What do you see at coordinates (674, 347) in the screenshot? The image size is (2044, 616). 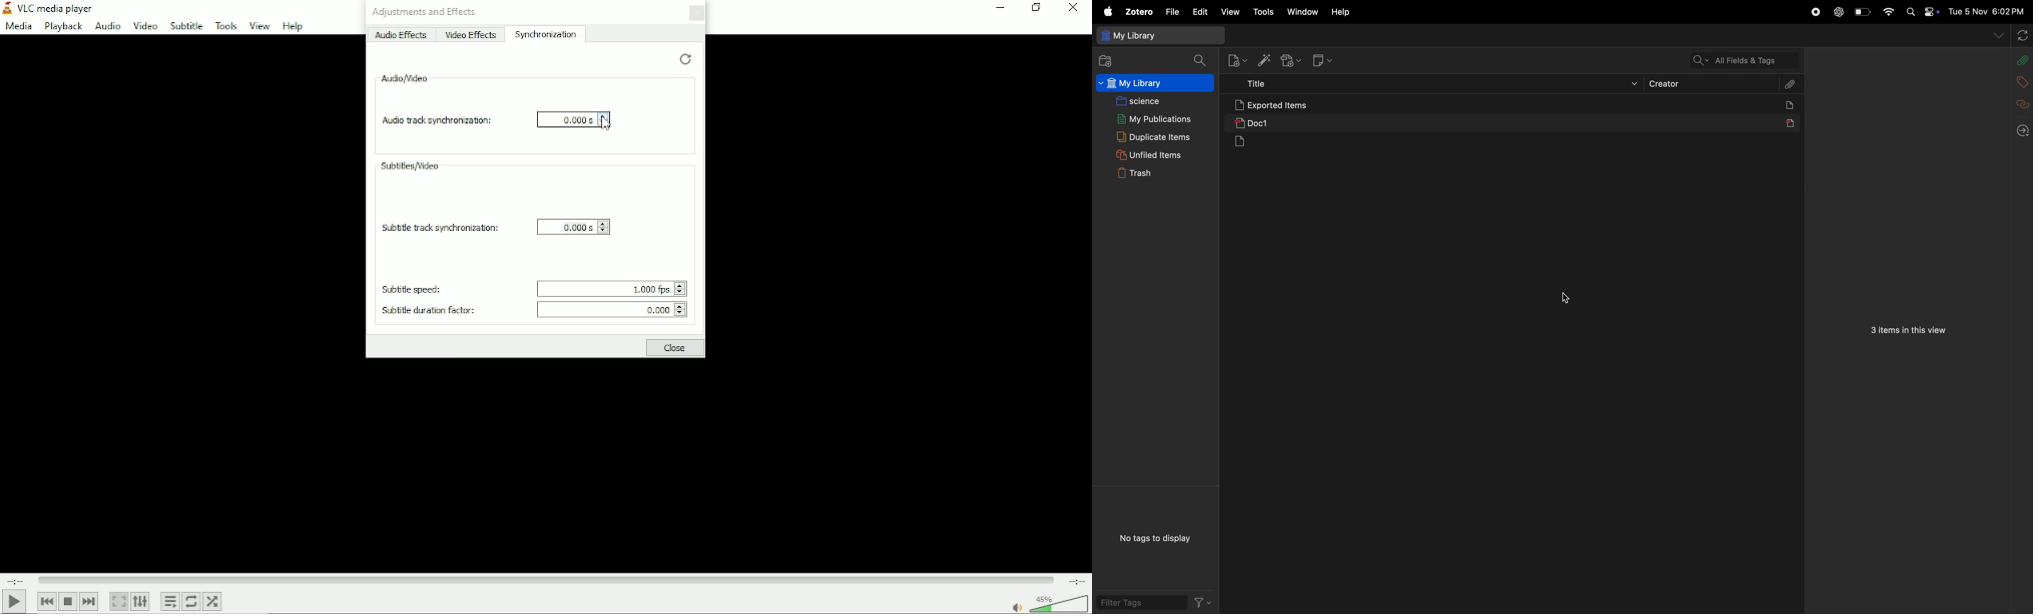 I see `Close` at bounding box center [674, 347].